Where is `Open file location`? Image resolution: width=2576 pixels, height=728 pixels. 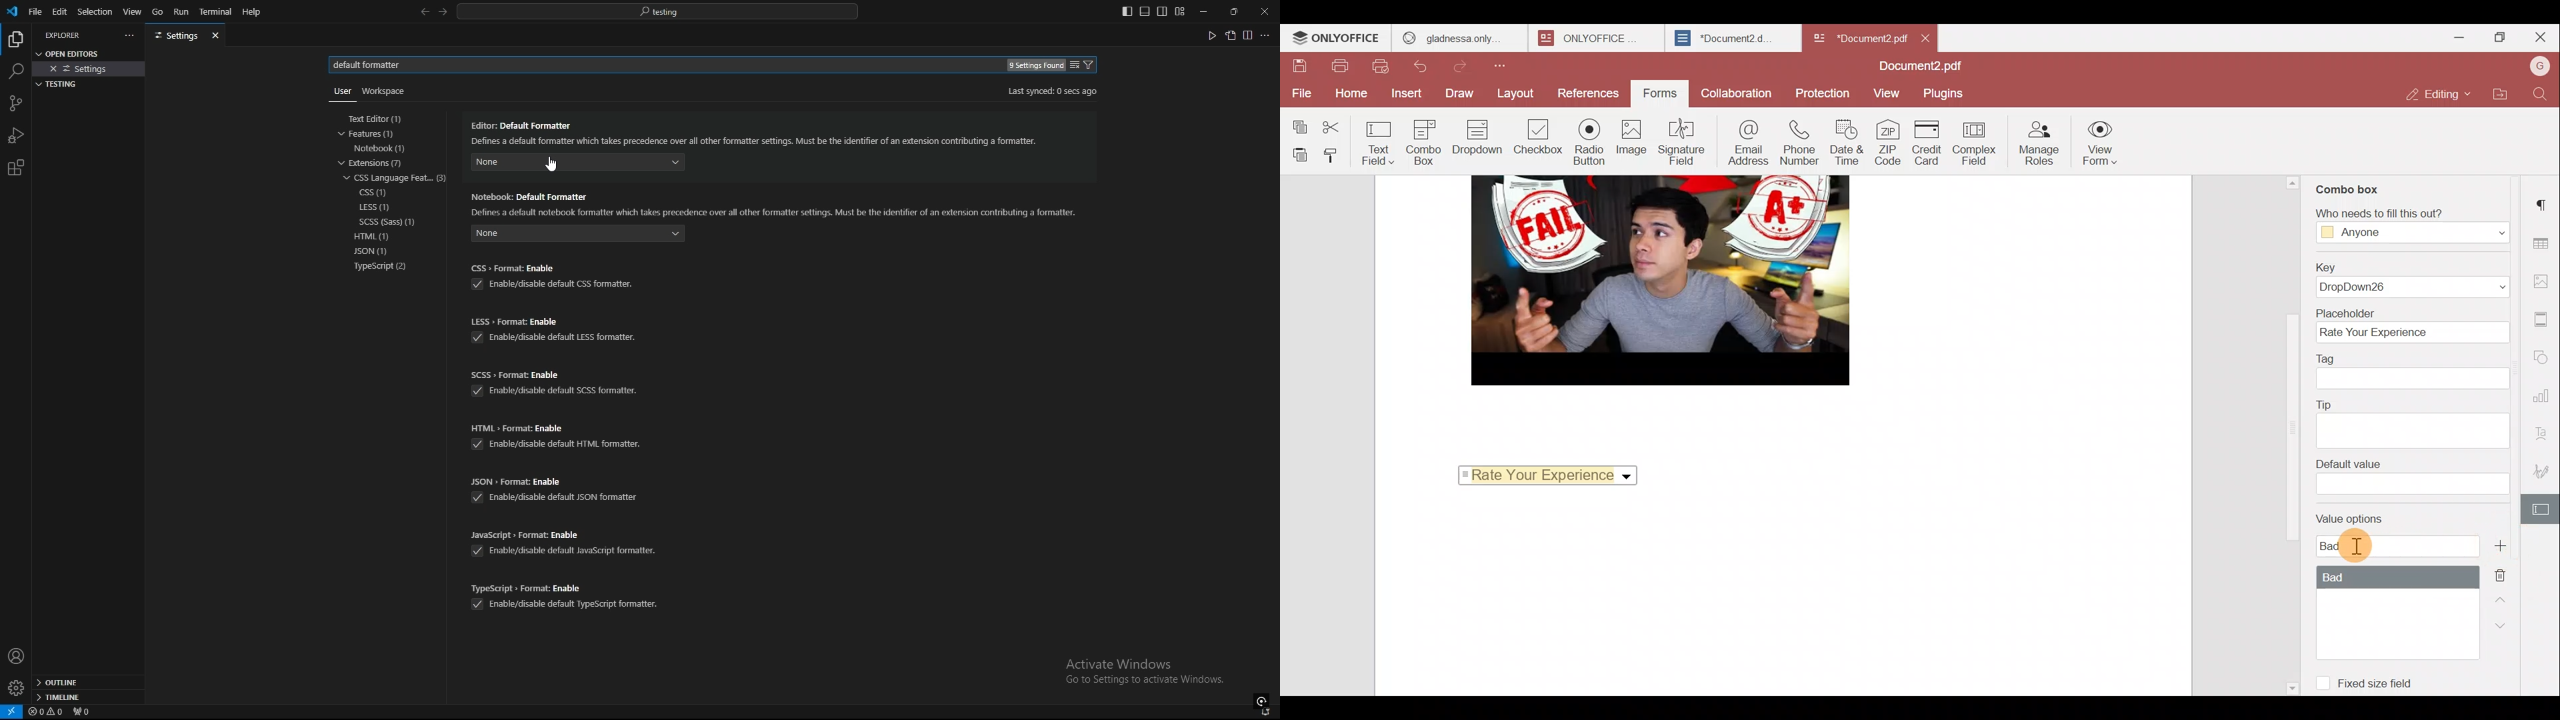 Open file location is located at coordinates (2497, 97).